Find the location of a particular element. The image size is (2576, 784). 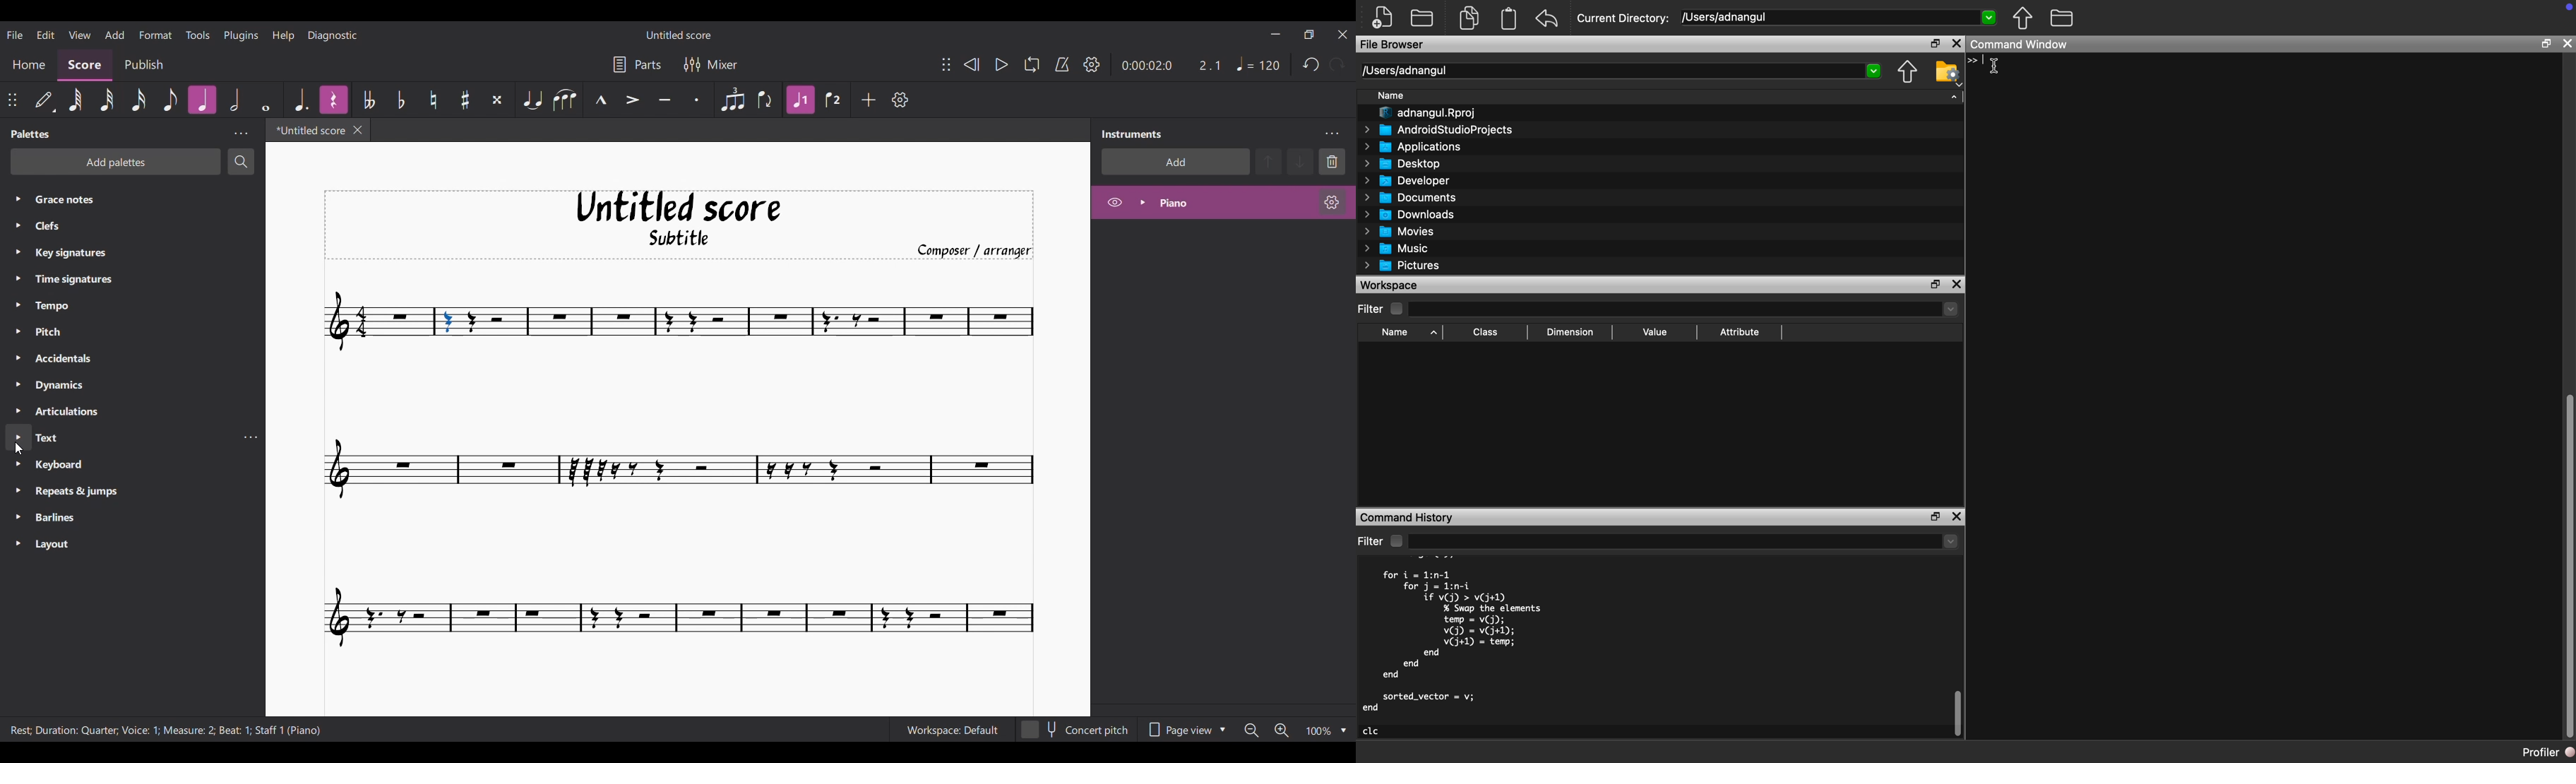

Zoom out is located at coordinates (1251, 731).